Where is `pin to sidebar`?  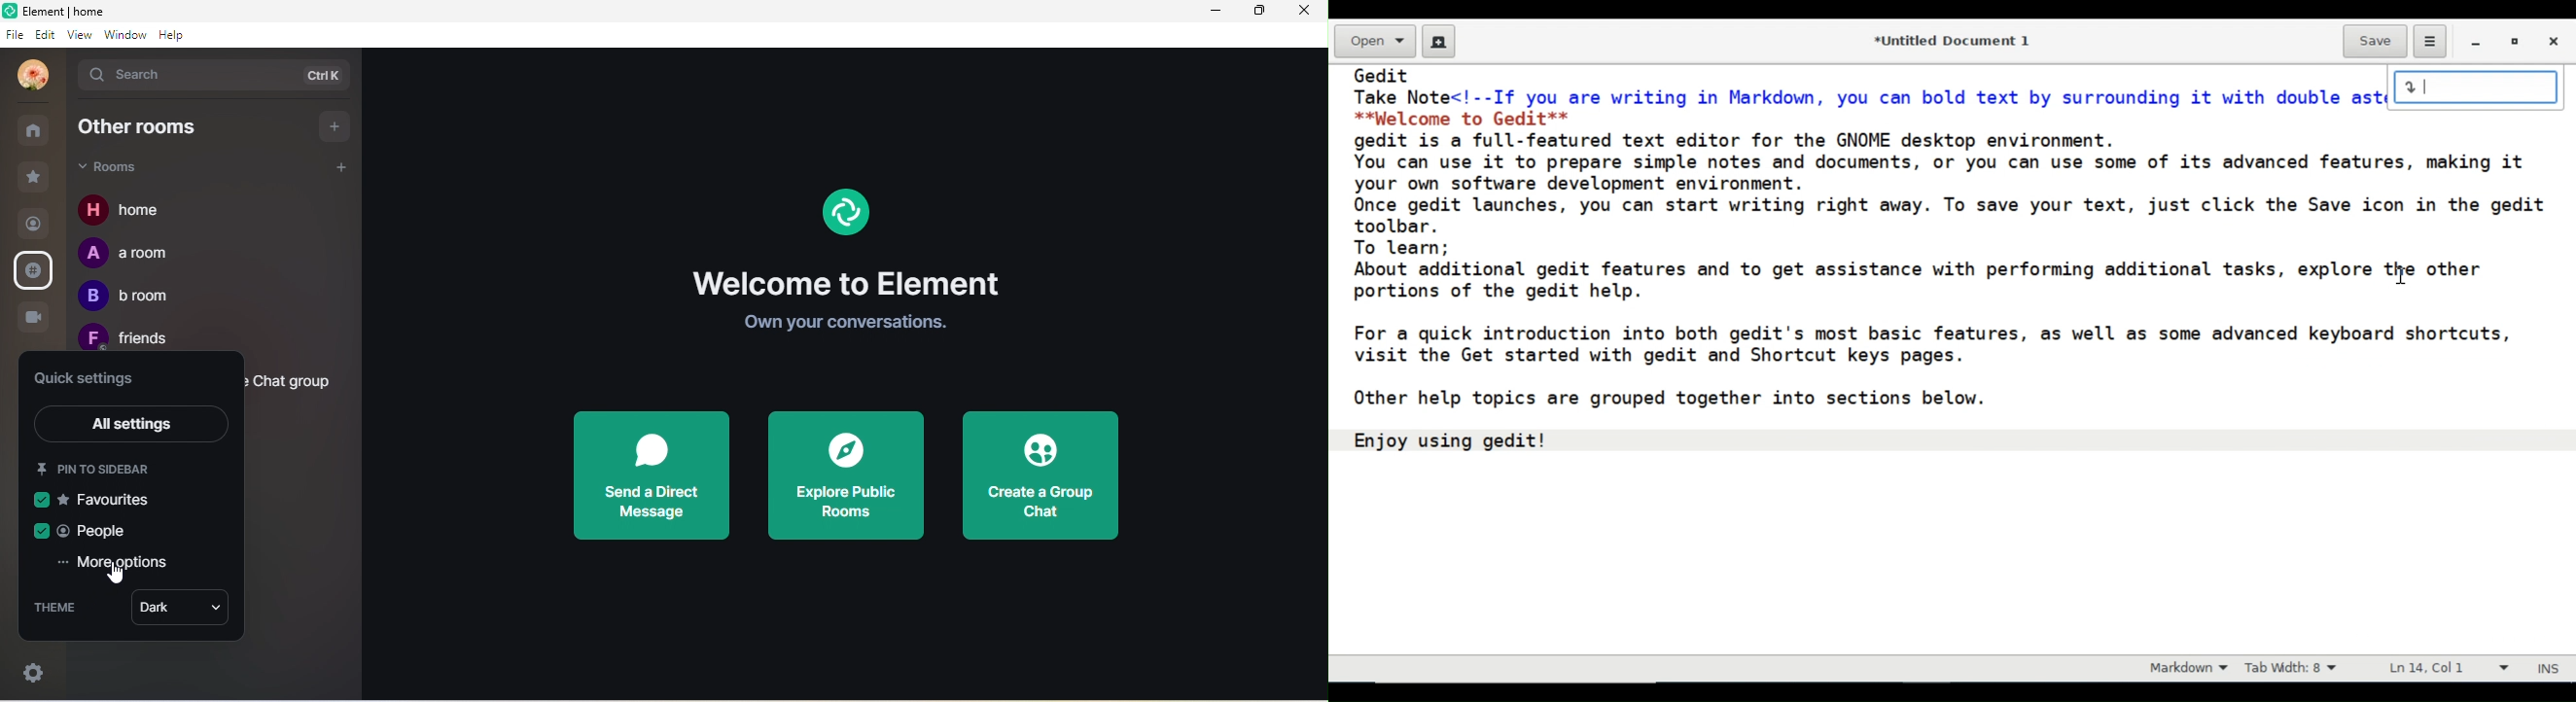
pin to sidebar is located at coordinates (100, 467).